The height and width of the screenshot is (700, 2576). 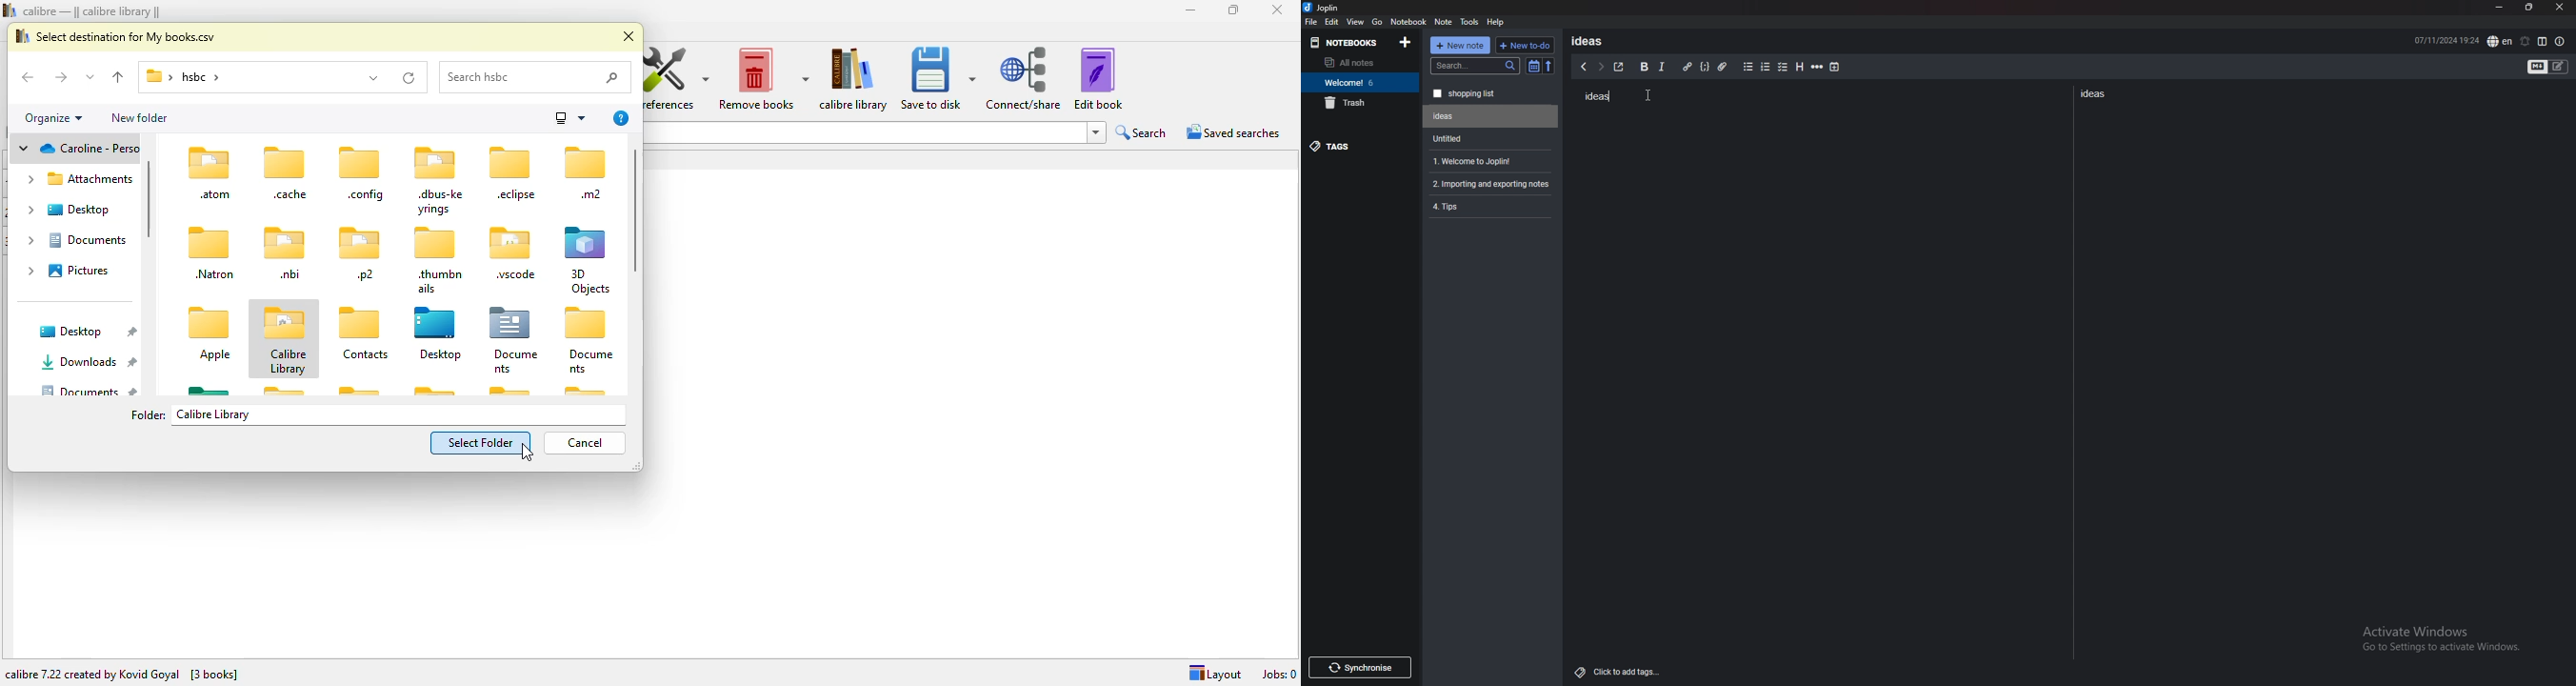 What do you see at coordinates (30, 78) in the screenshot?
I see `back` at bounding box center [30, 78].